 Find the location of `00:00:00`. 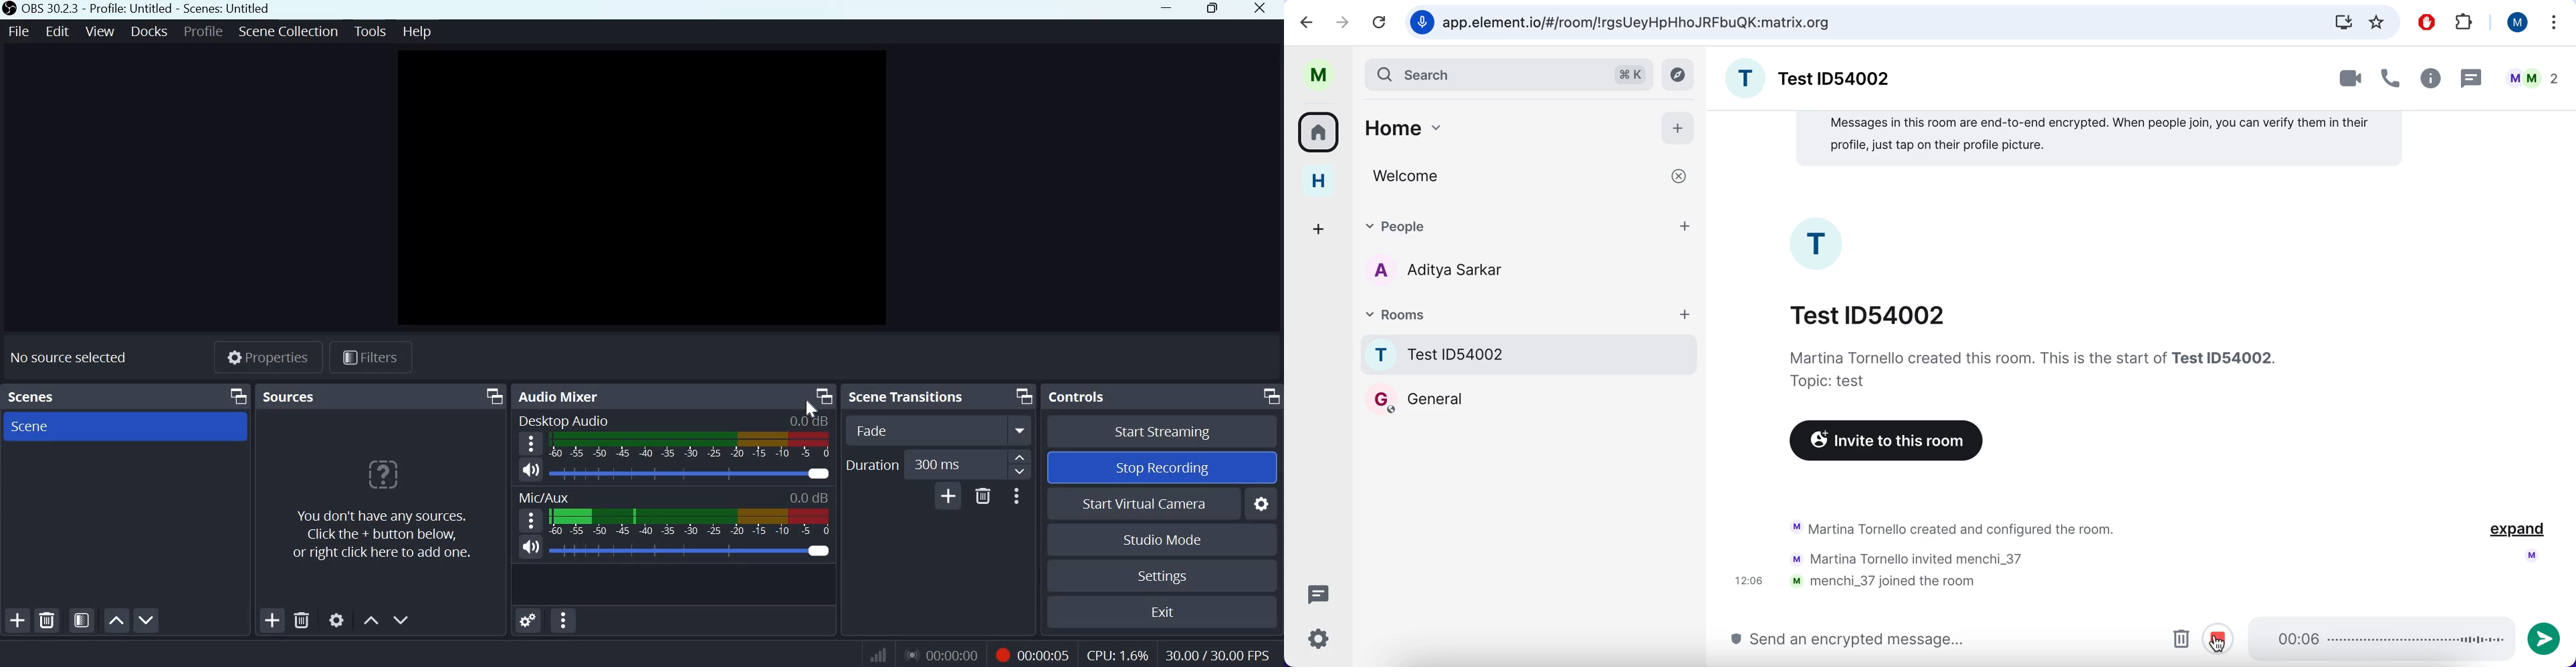

00:00:00 is located at coordinates (938, 653).